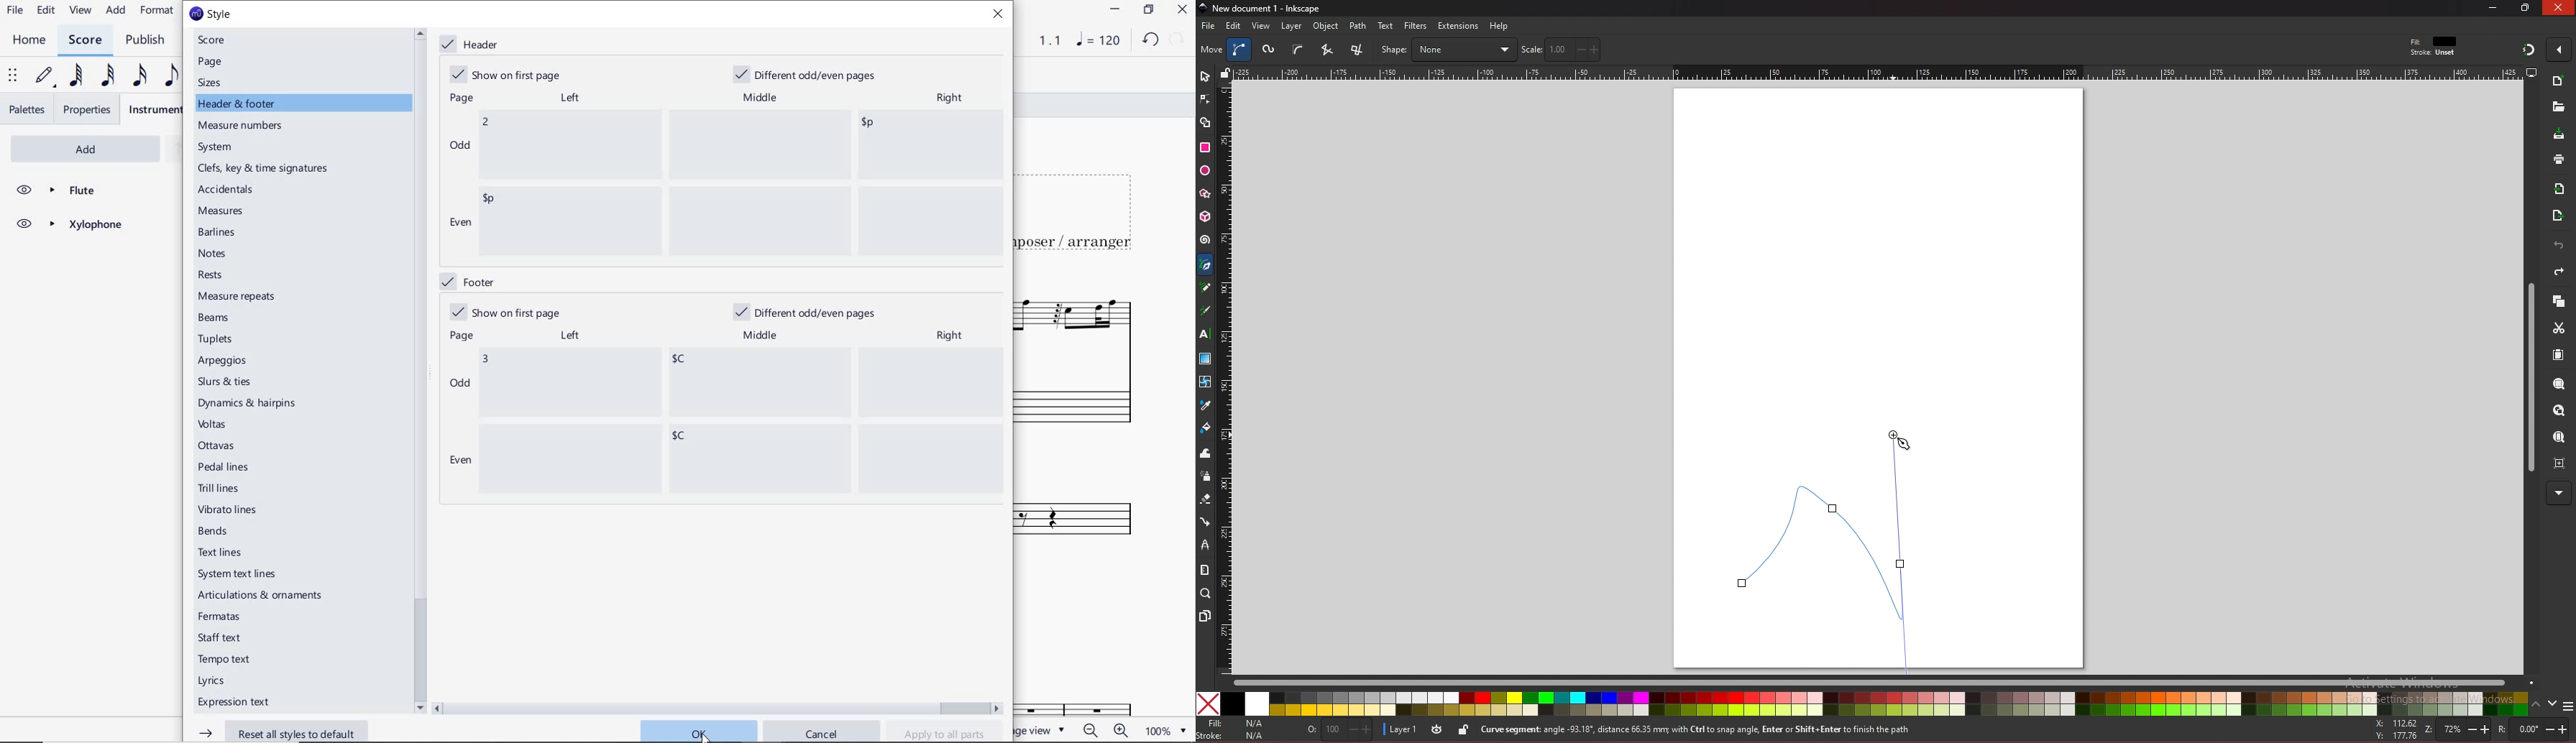 The width and height of the screenshot is (2576, 756). Describe the element at coordinates (217, 339) in the screenshot. I see `tuplets` at that location.